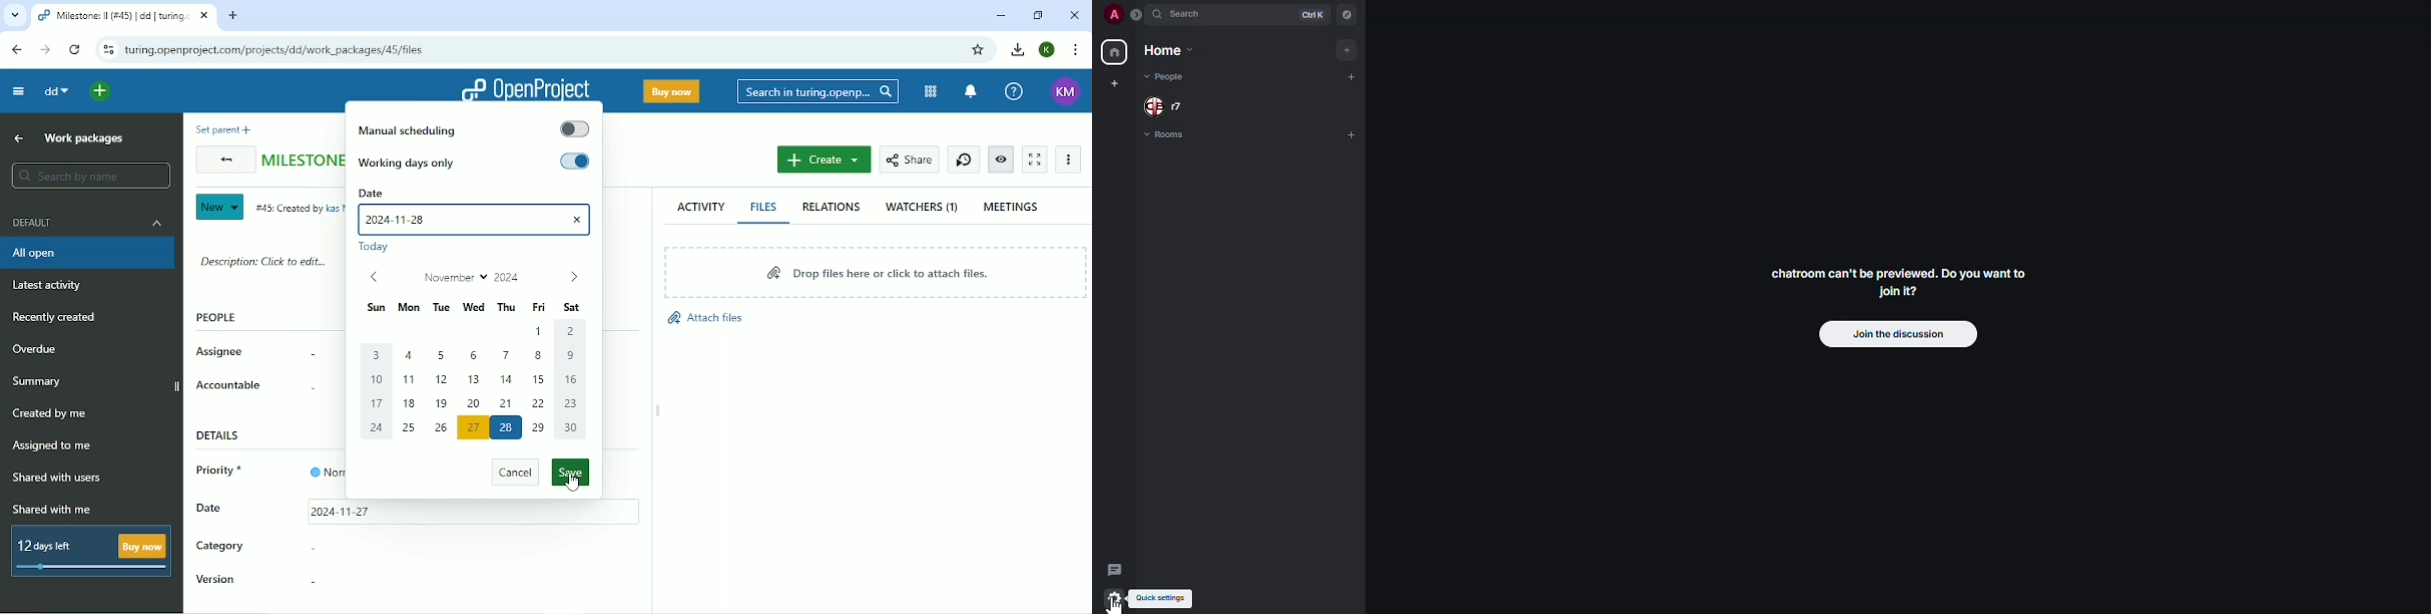  I want to click on K, so click(1048, 50).